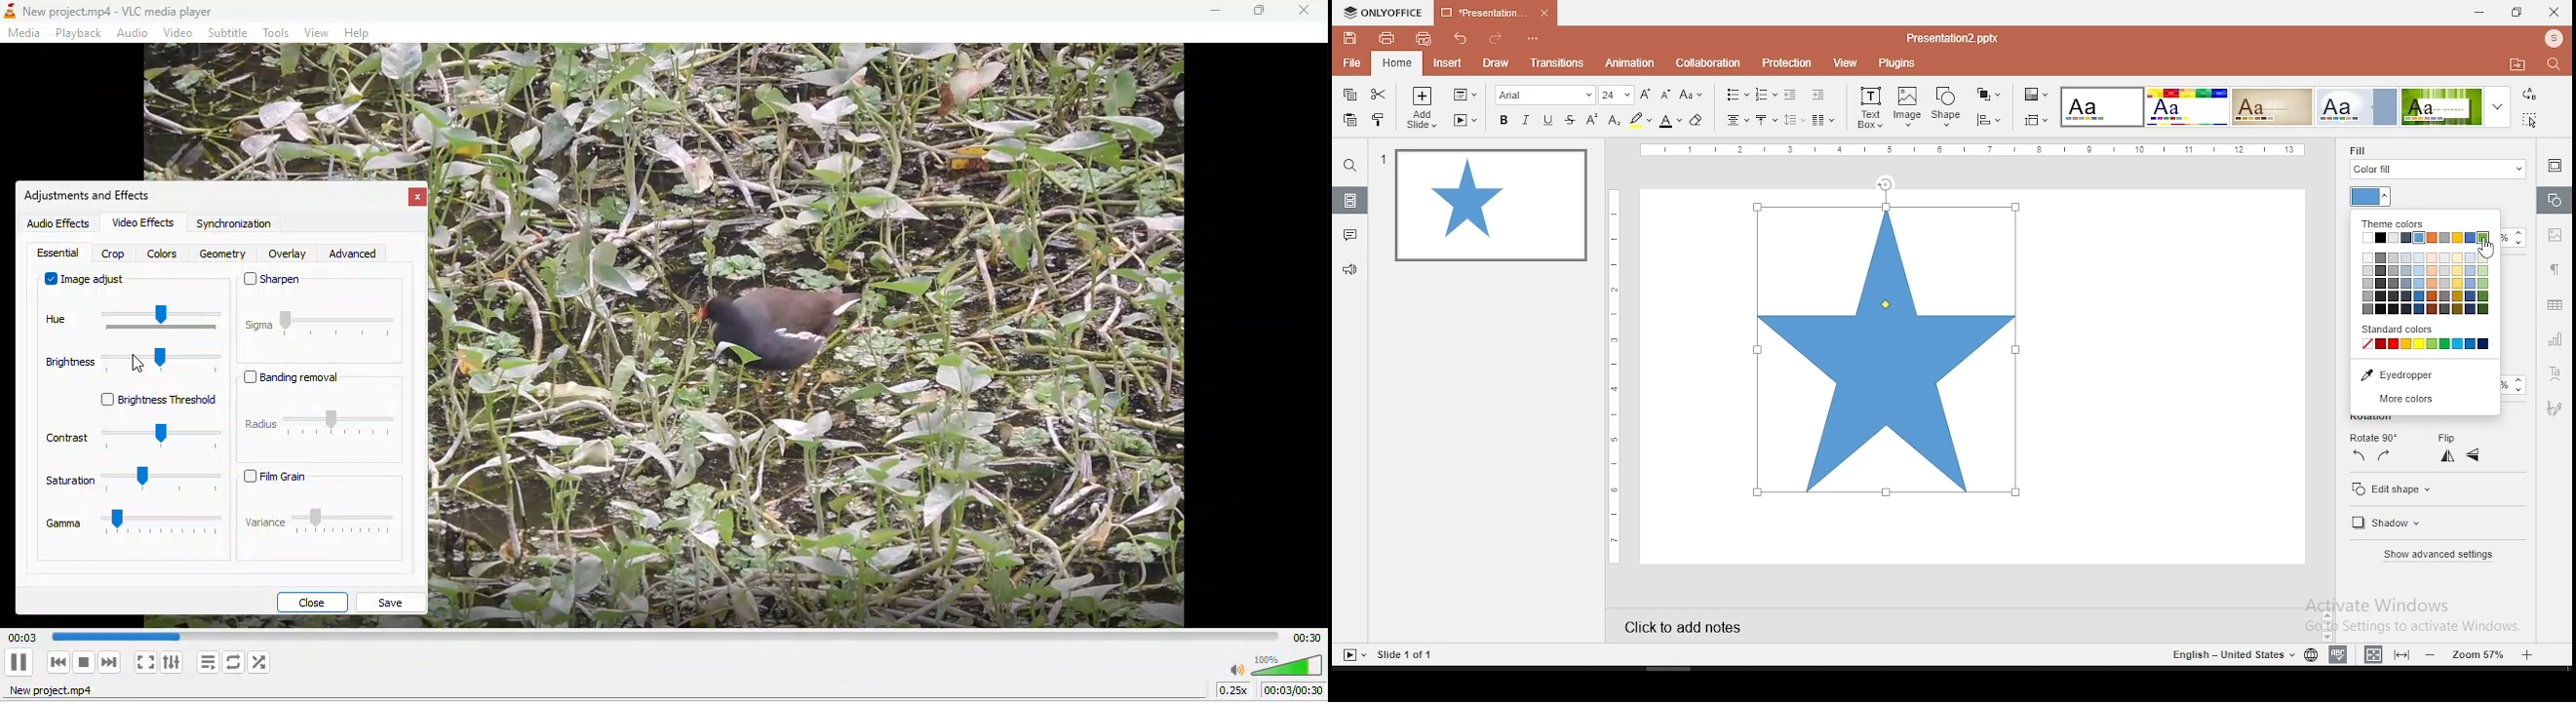 This screenshot has width=2576, height=728. What do you see at coordinates (1241, 692) in the screenshot?
I see `0.25 x` at bounding box center [1241, 692].